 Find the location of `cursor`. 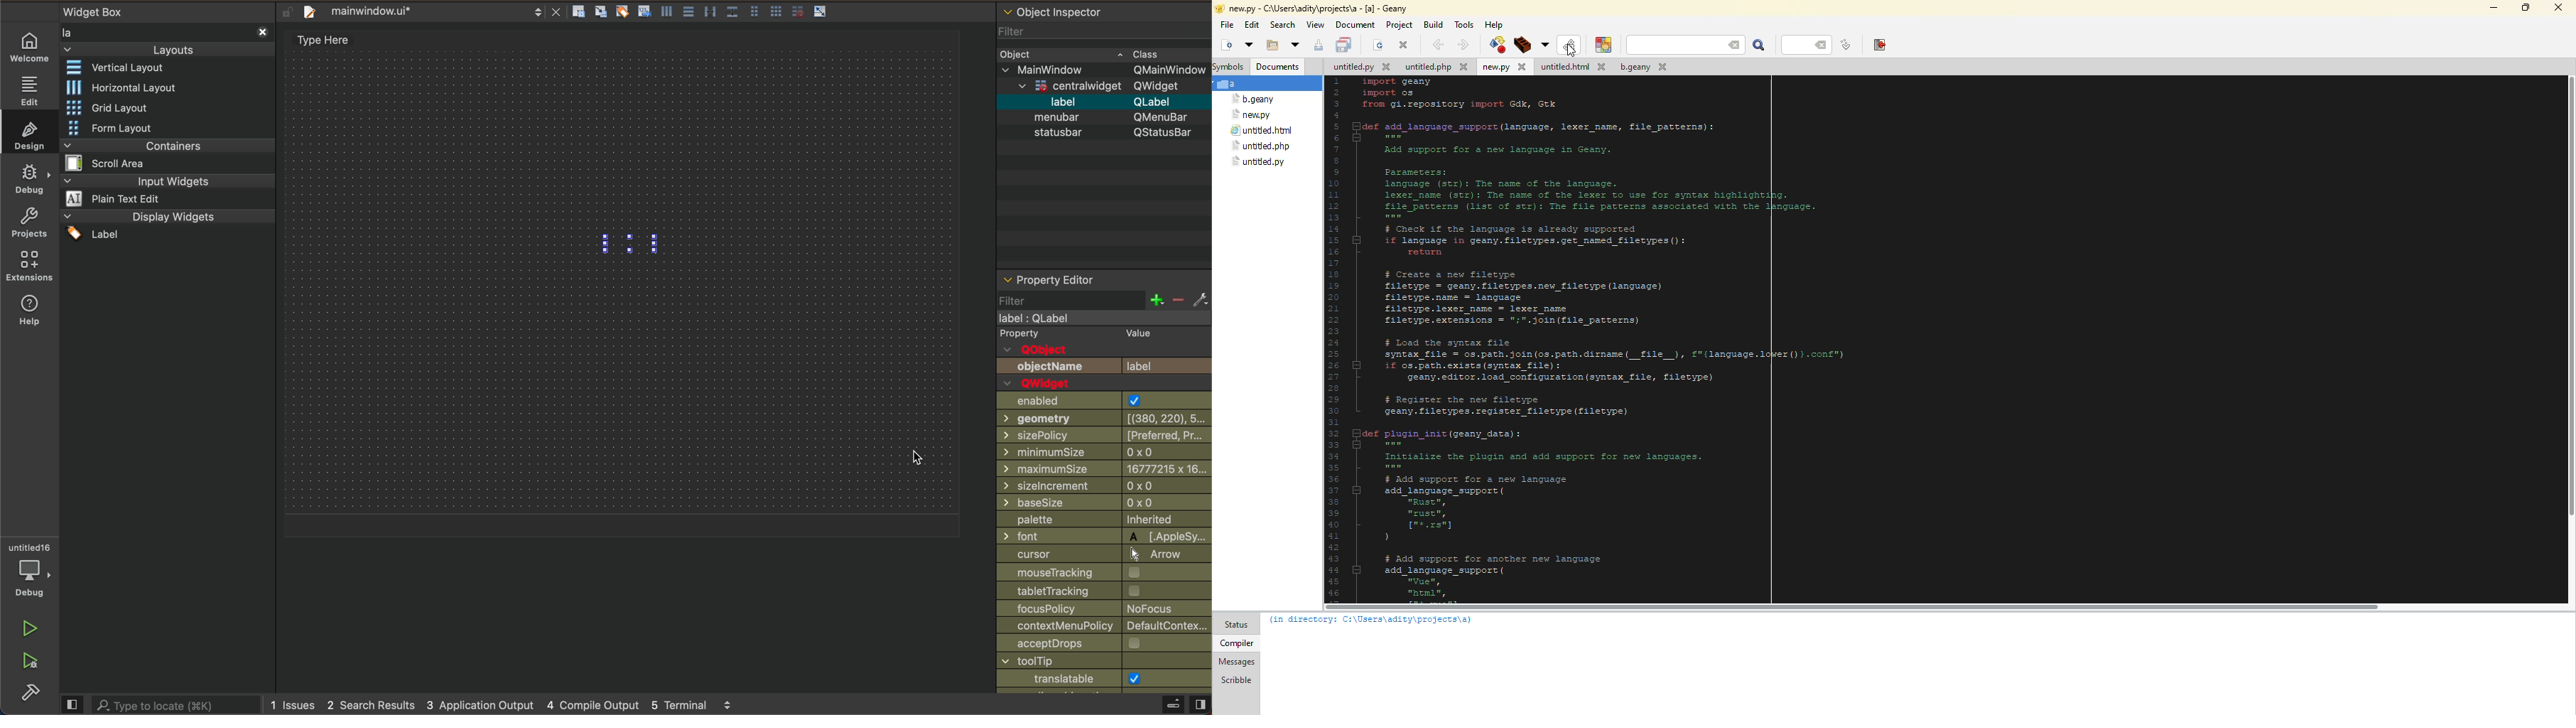

cursor is located at coordinates (1092, 555).